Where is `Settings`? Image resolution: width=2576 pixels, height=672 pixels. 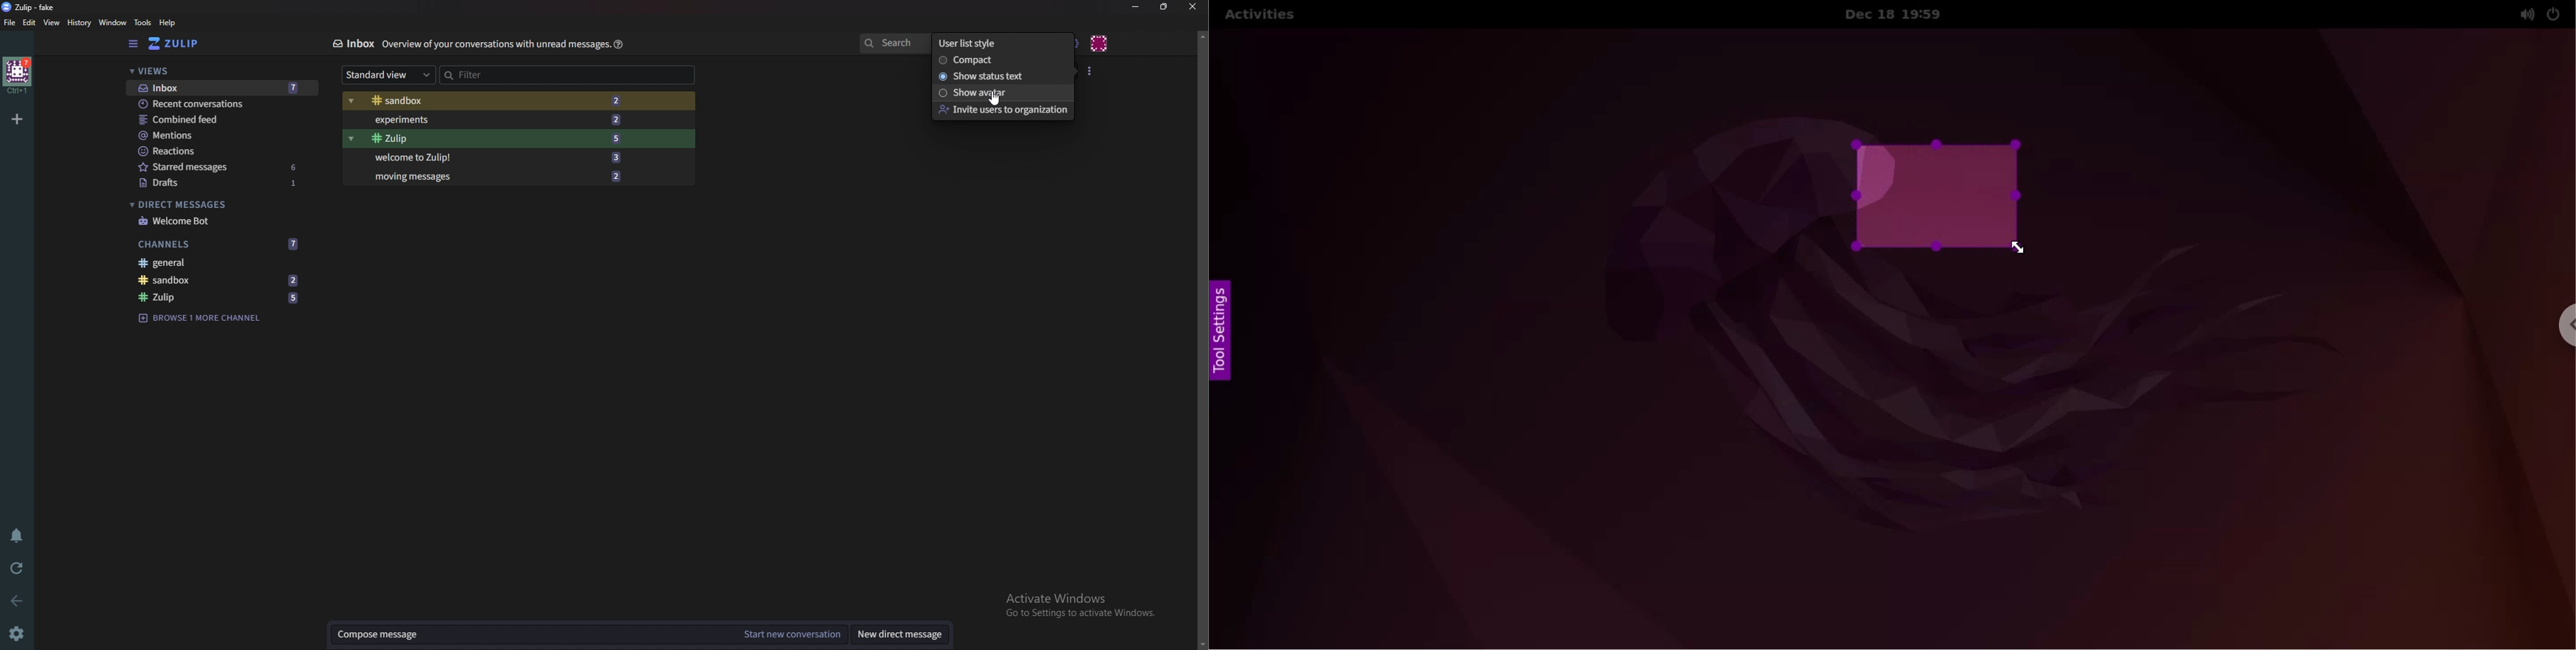 Settings is located at coordinates (20, 632).